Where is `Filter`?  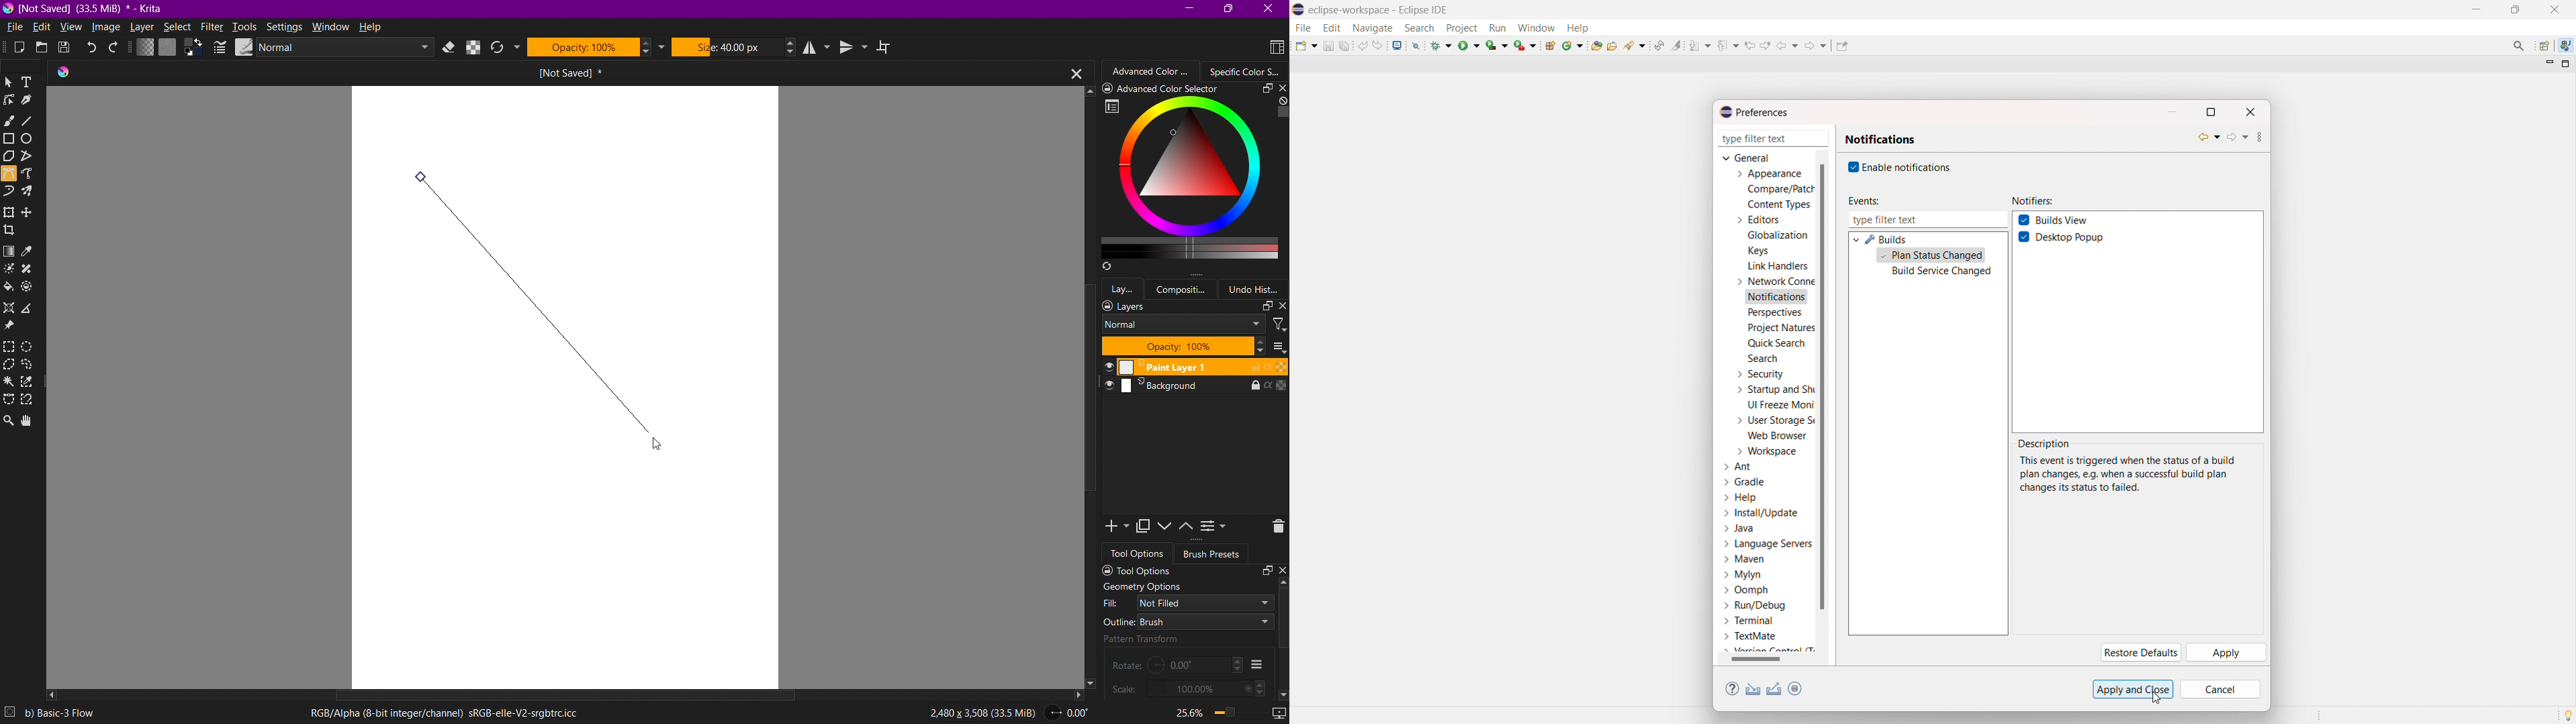 Filter is located at coordinates (212, 26).